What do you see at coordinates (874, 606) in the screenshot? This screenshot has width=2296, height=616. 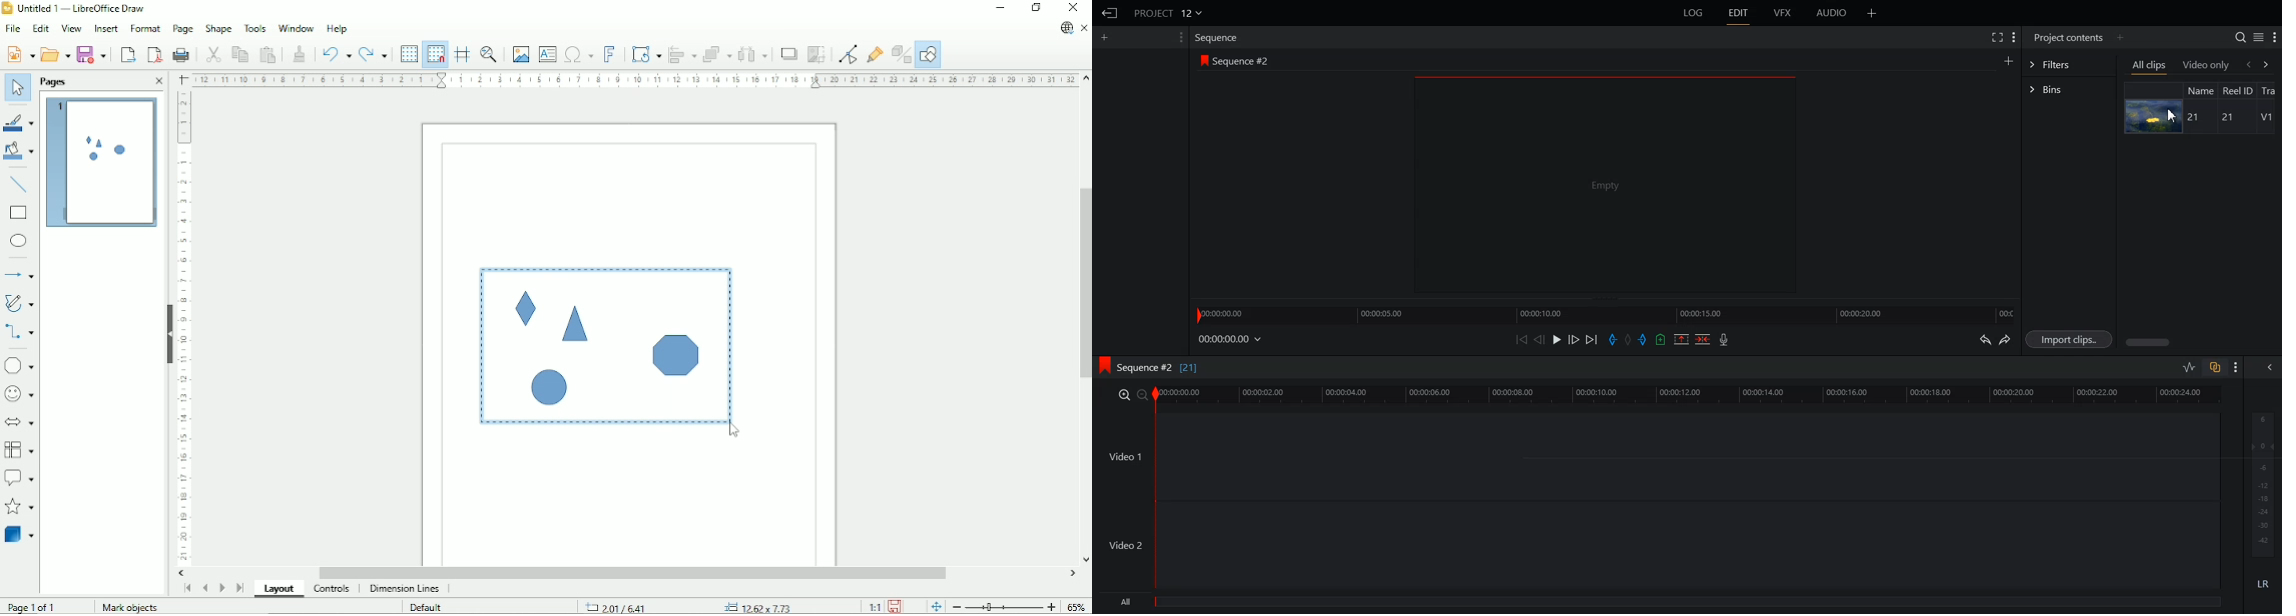 I see `Scaling factor` at bounding box center [874, 606].